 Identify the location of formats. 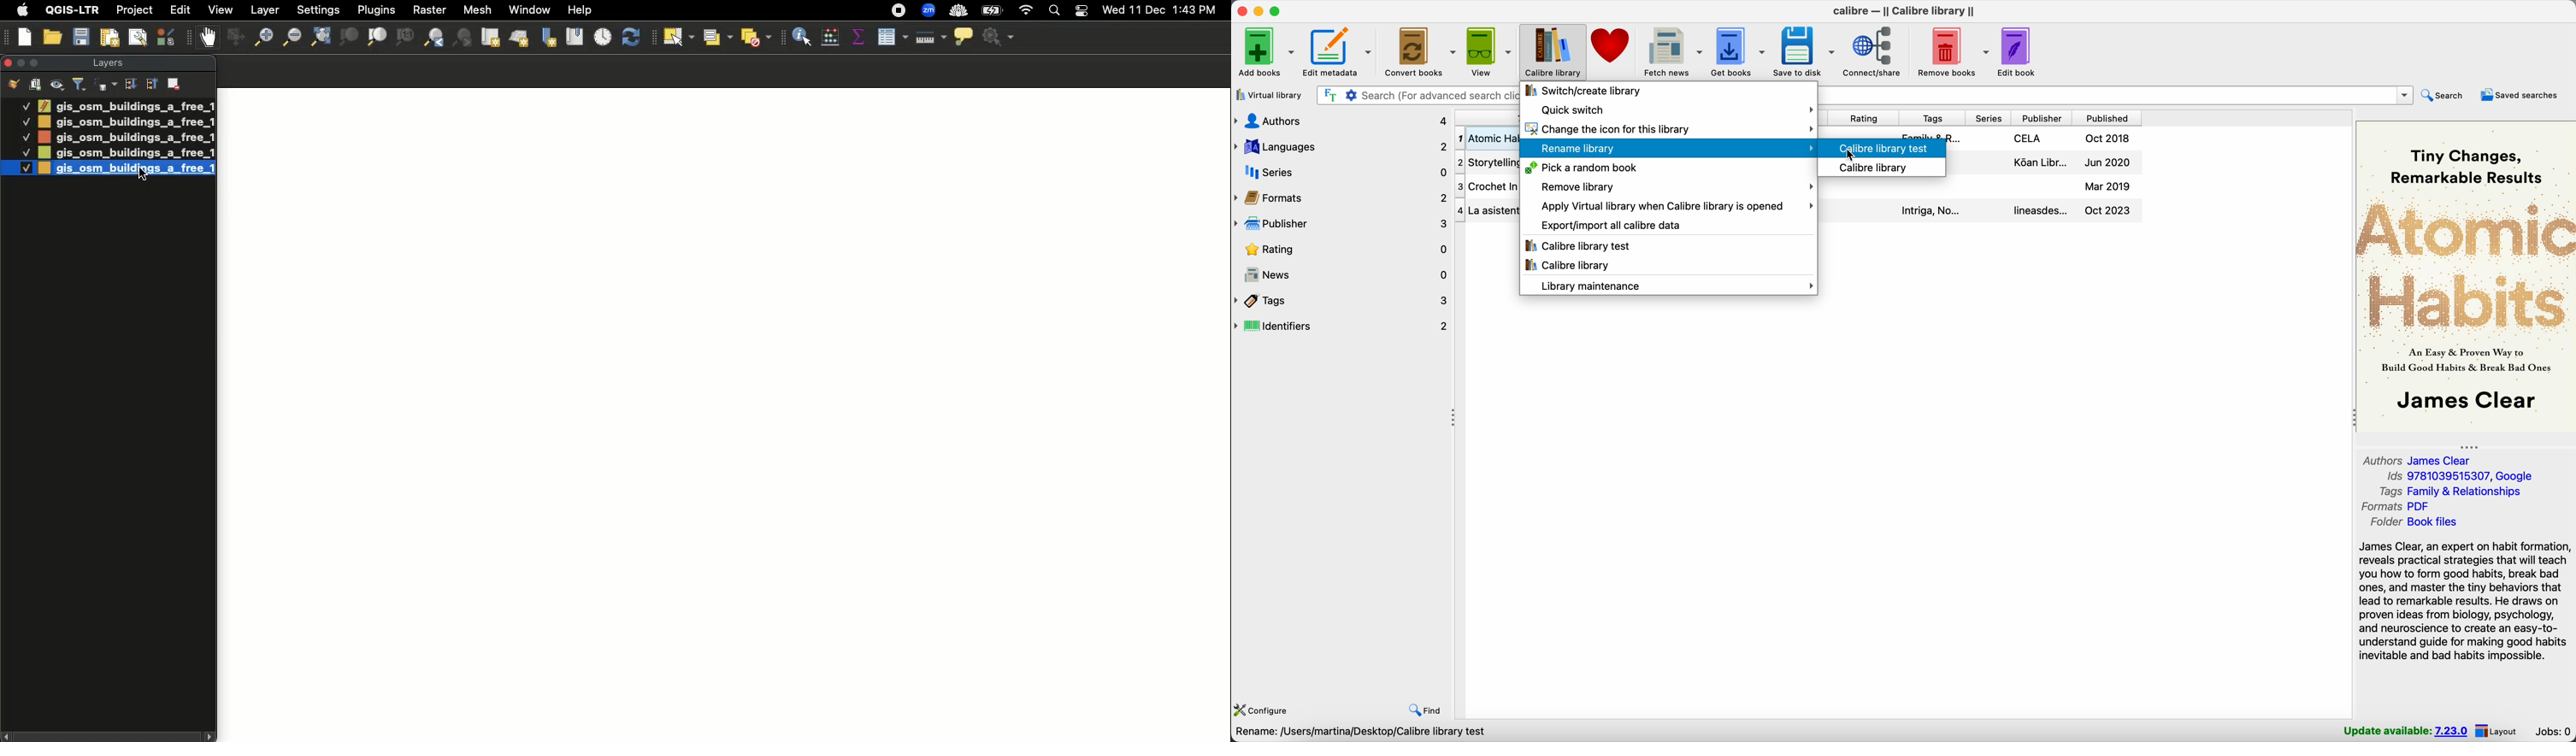
(1342, 197).